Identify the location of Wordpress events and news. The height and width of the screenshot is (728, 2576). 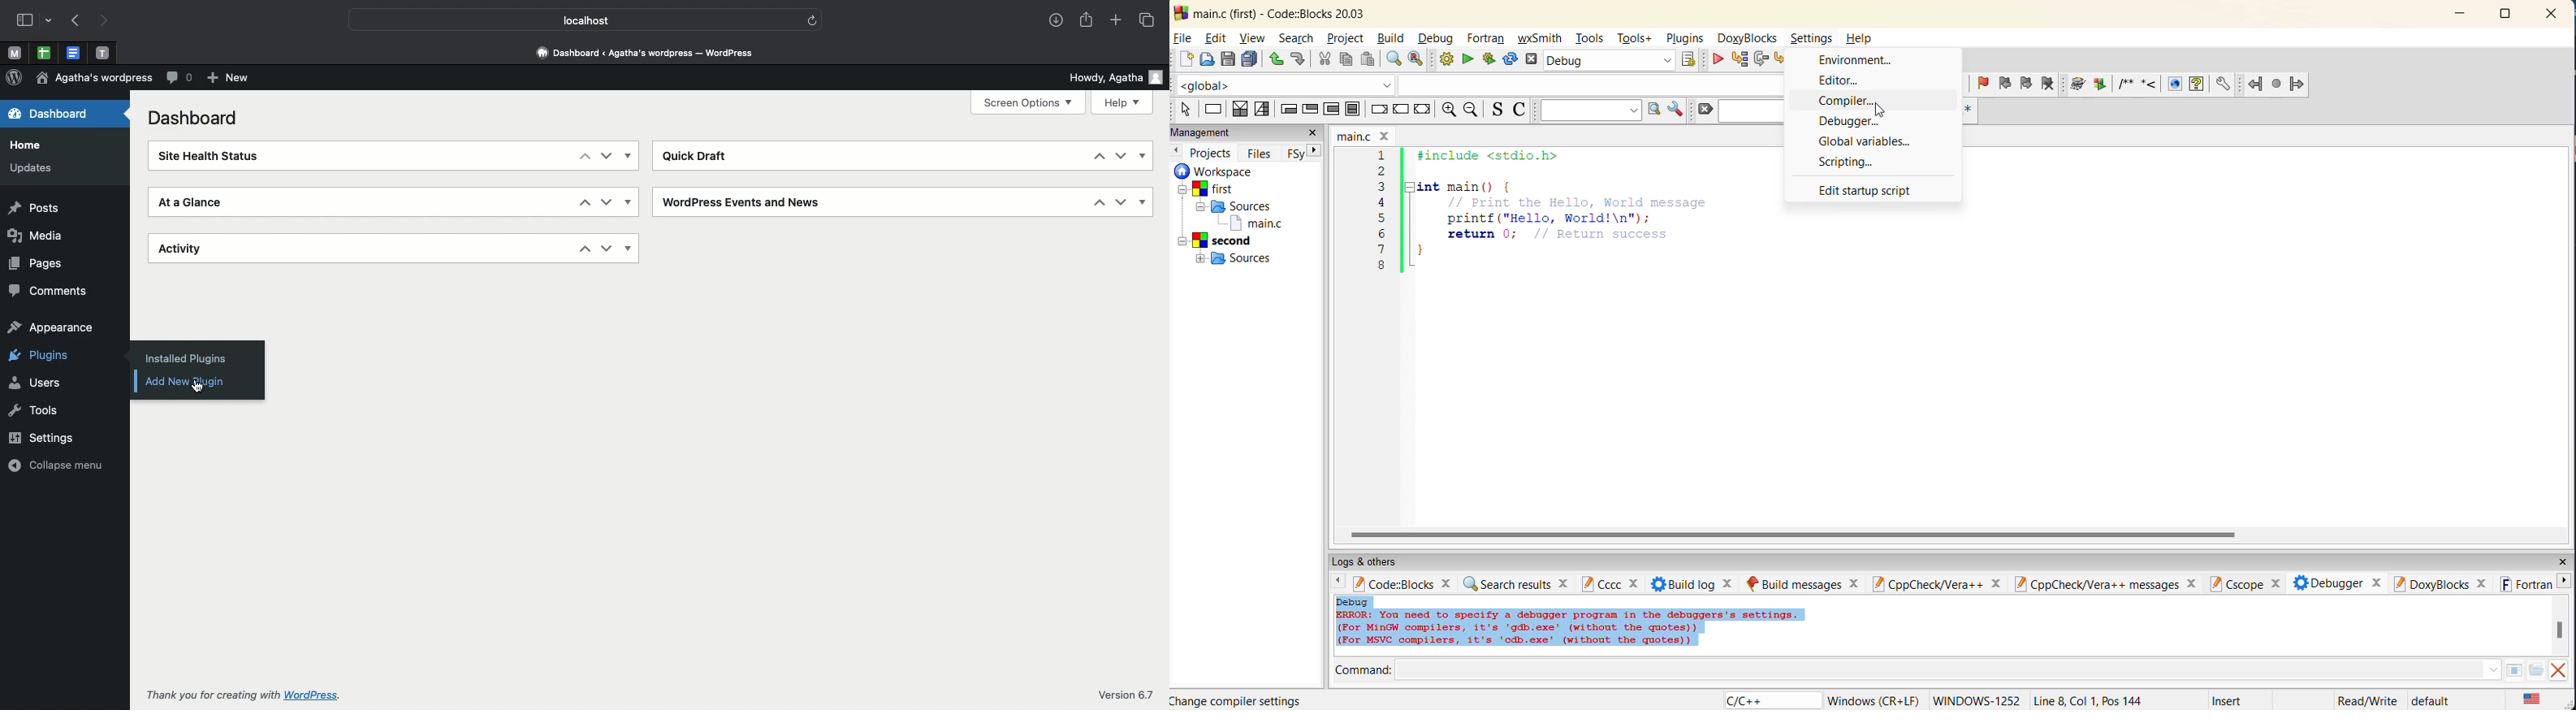
(746, 206).